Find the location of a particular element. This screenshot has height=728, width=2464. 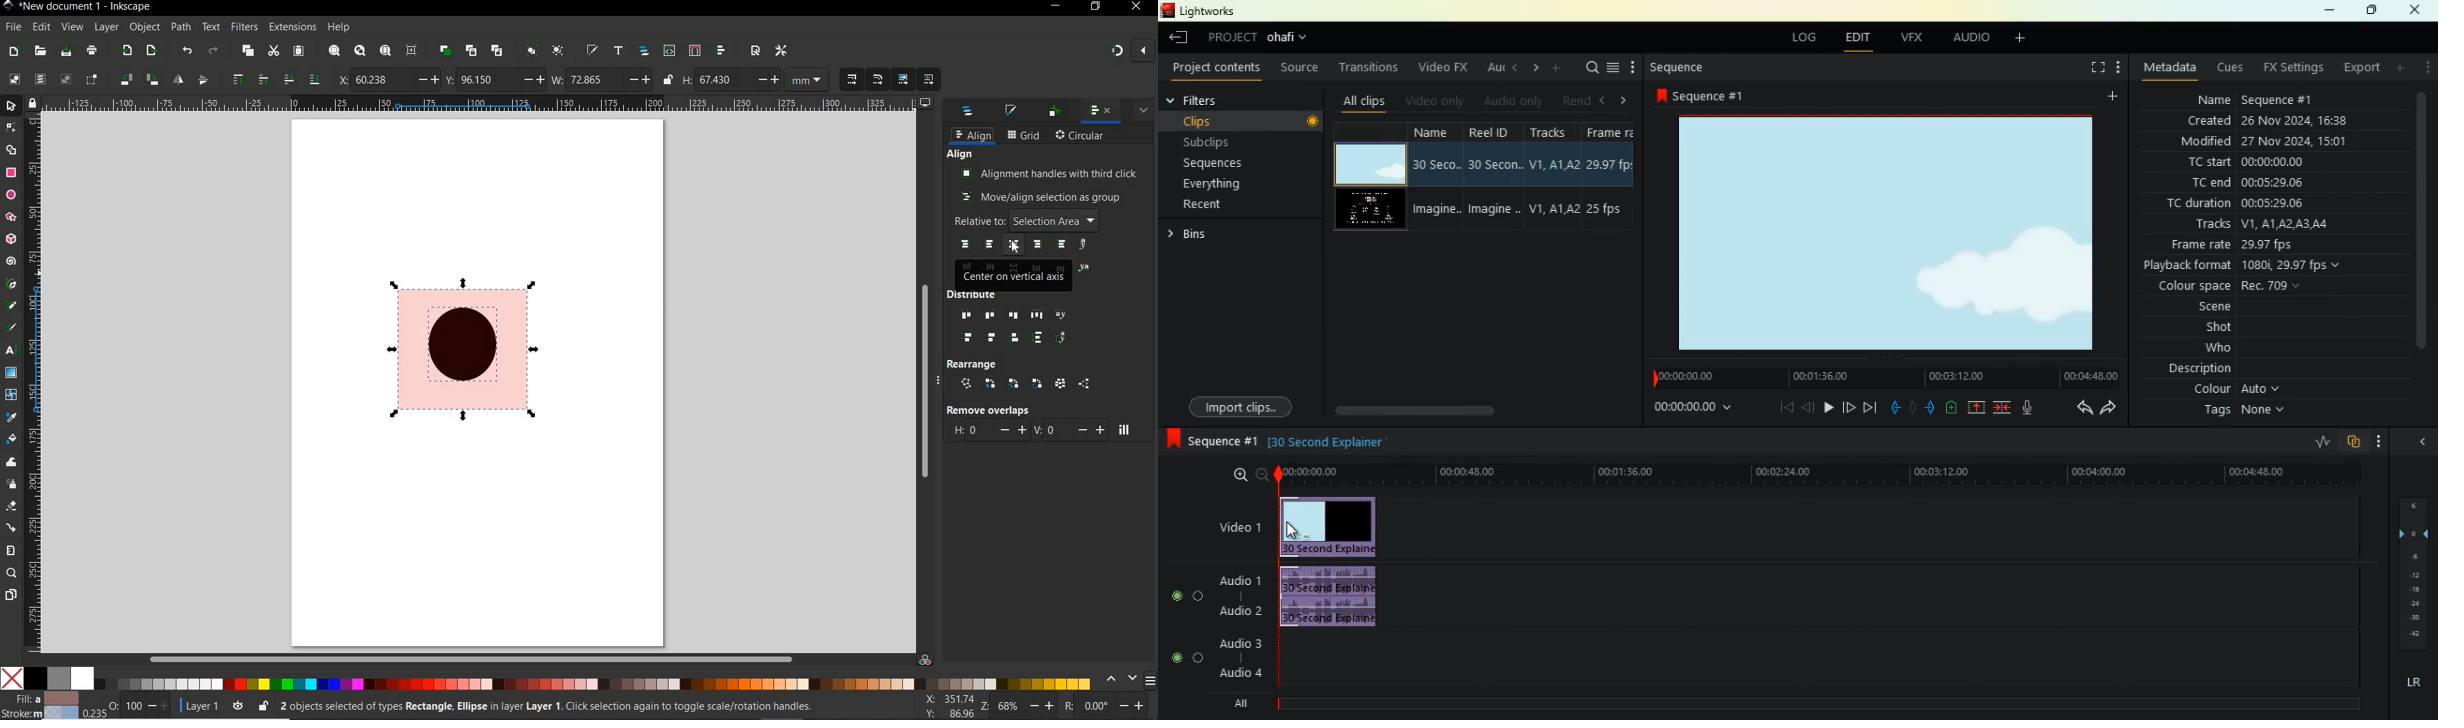

close is located at coordinates (2420, 443).